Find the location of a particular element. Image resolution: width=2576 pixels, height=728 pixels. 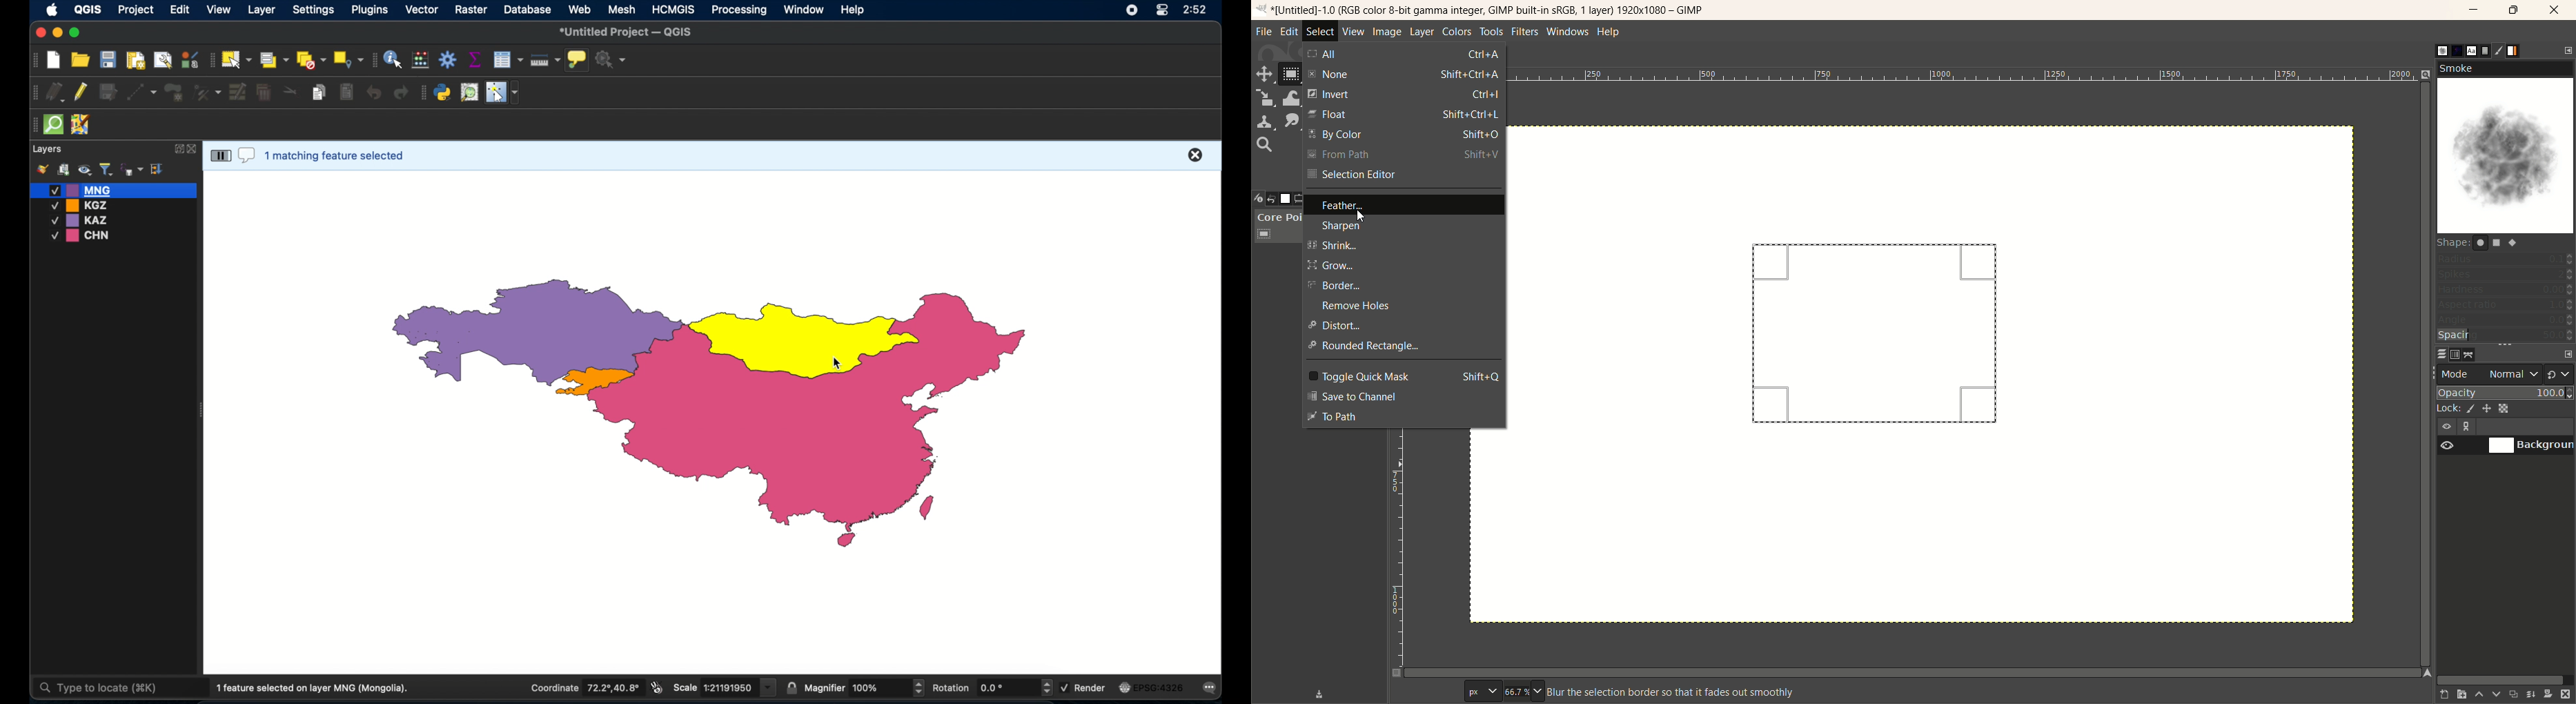

spikes is located at coordinates (2505, 275).